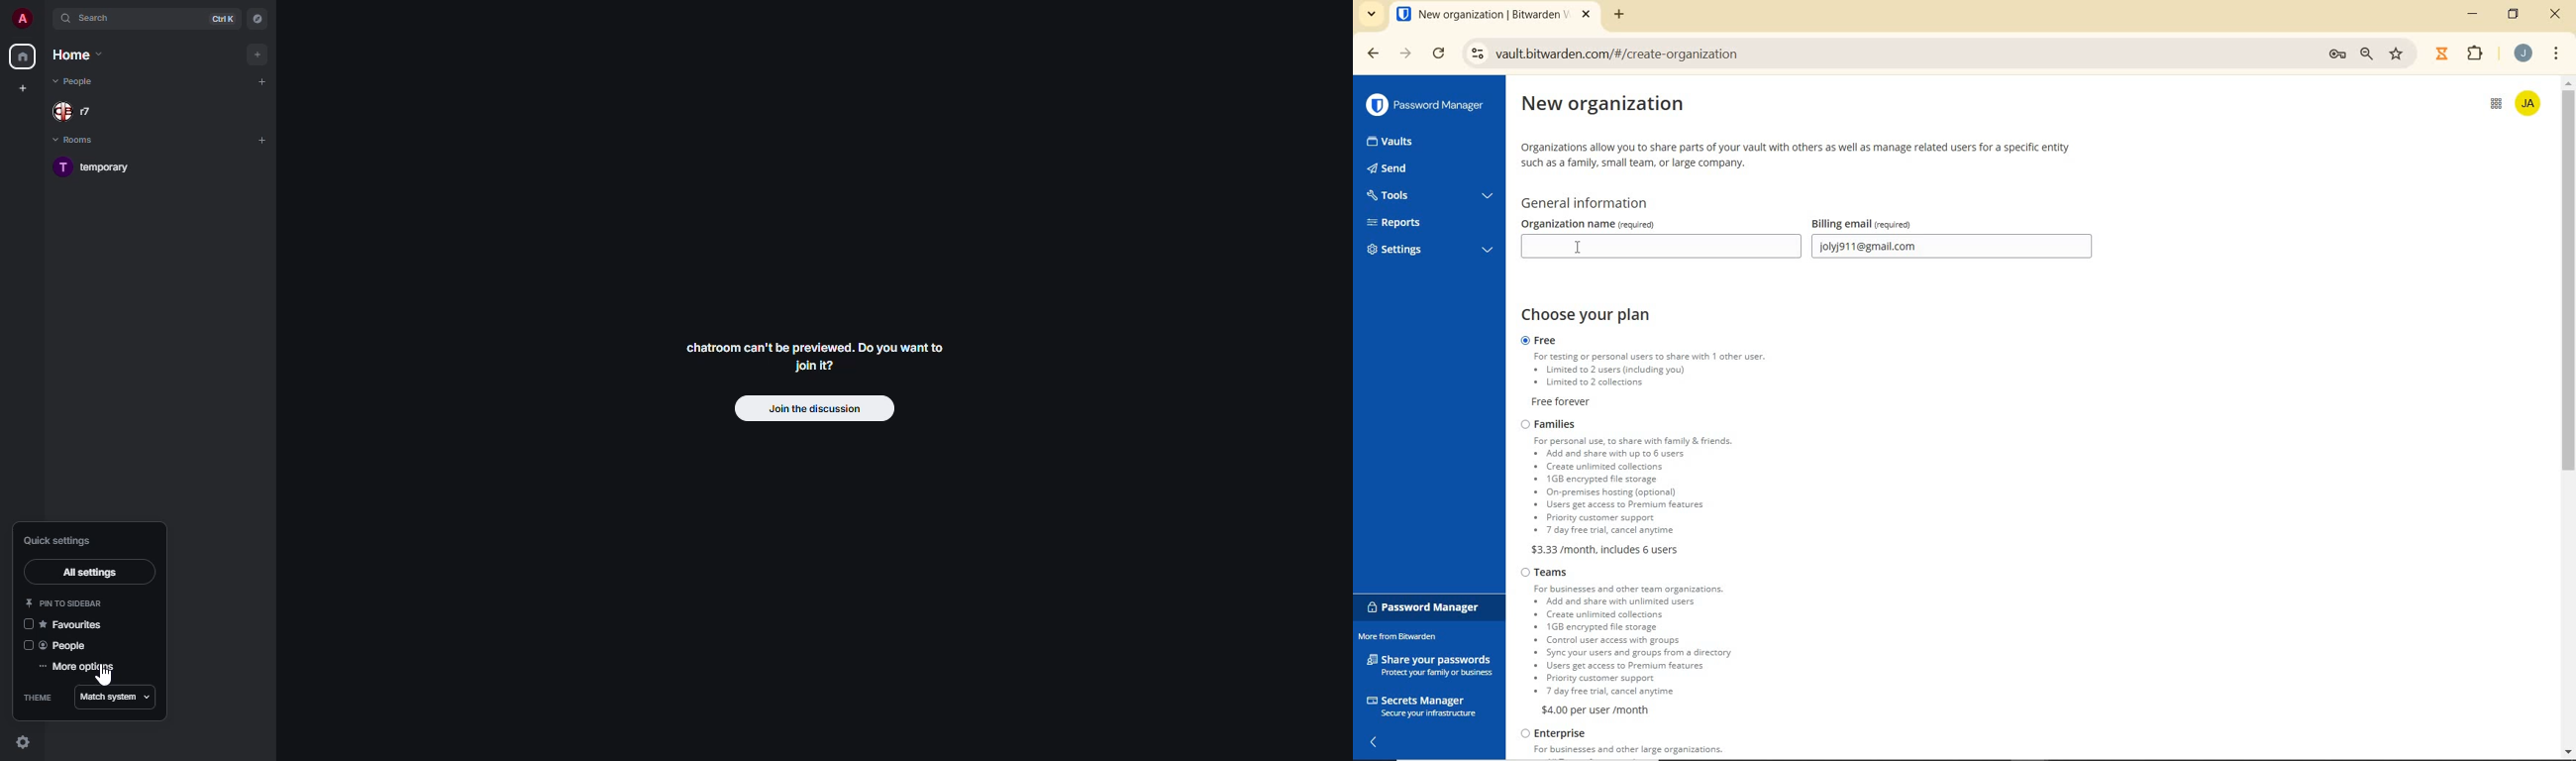 This screenshot has width=2576, height=784. What do you see at coordinates (99, 20) in the screenshot?
I see `search` at bounding box center [99, 20].